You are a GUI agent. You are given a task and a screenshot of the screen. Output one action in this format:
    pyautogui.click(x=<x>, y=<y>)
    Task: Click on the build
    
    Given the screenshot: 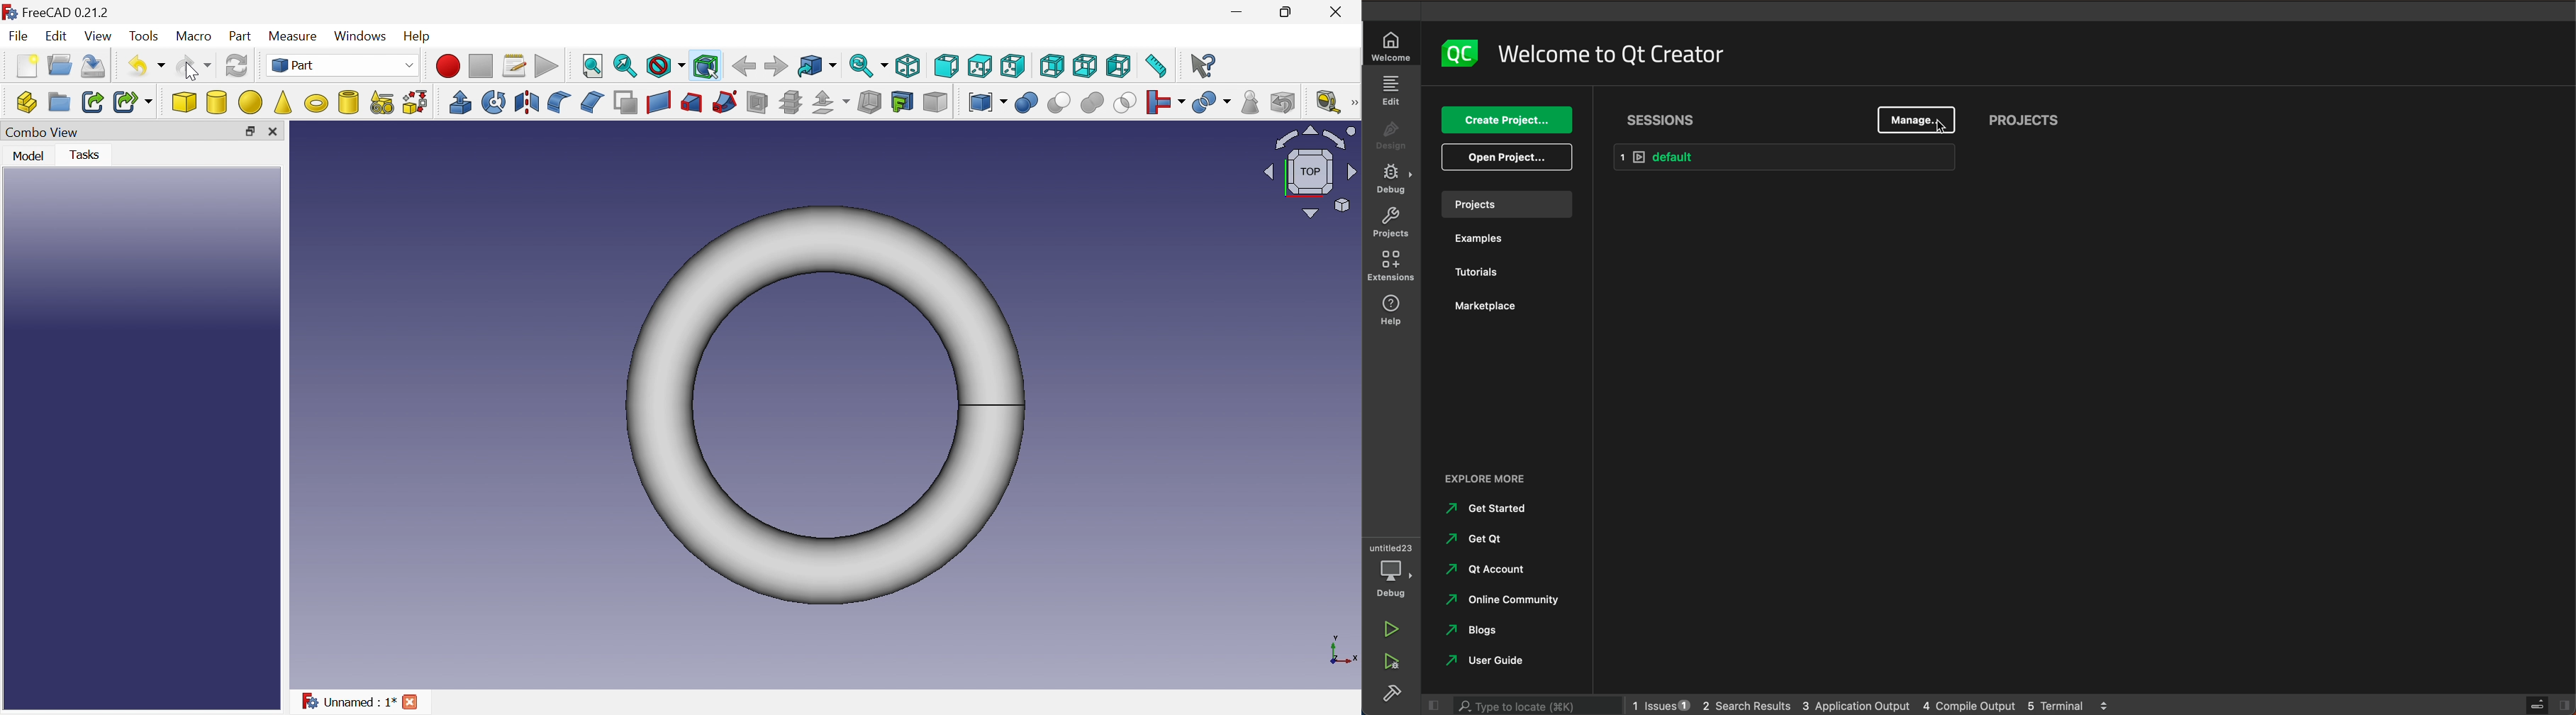 What is the action you would take?
    pyautogui.click(x=1388, y=691)
    